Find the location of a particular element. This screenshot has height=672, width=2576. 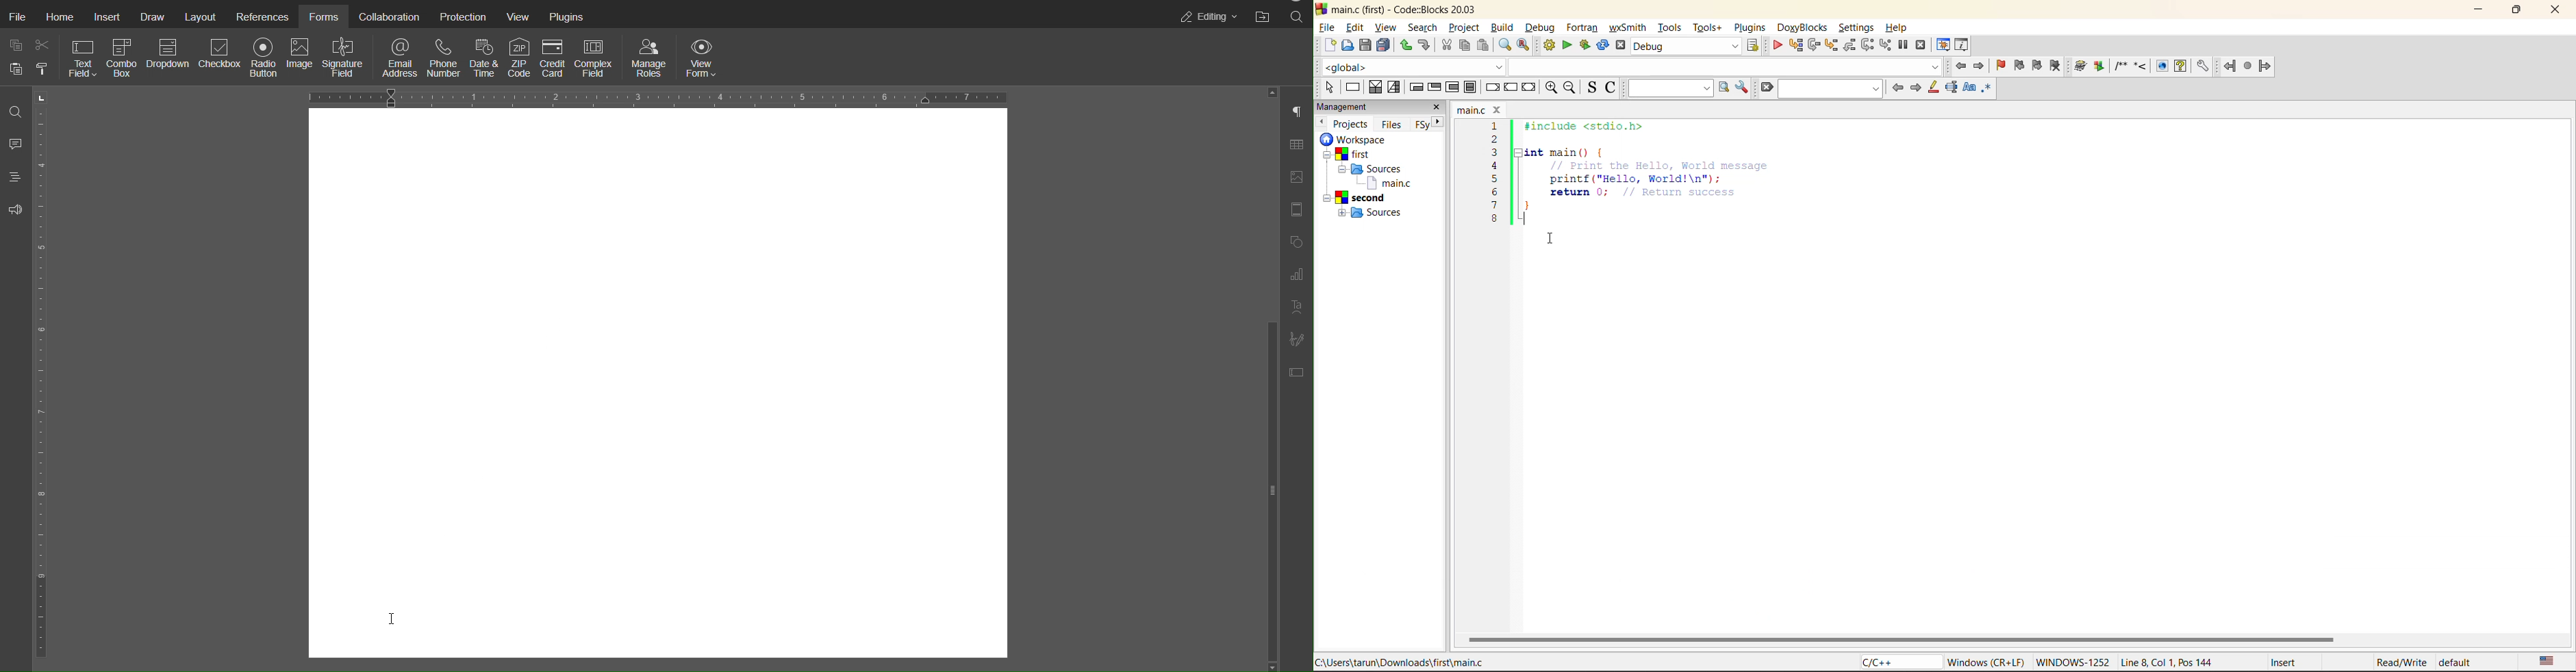

copy is located at coordinates (15, 44).